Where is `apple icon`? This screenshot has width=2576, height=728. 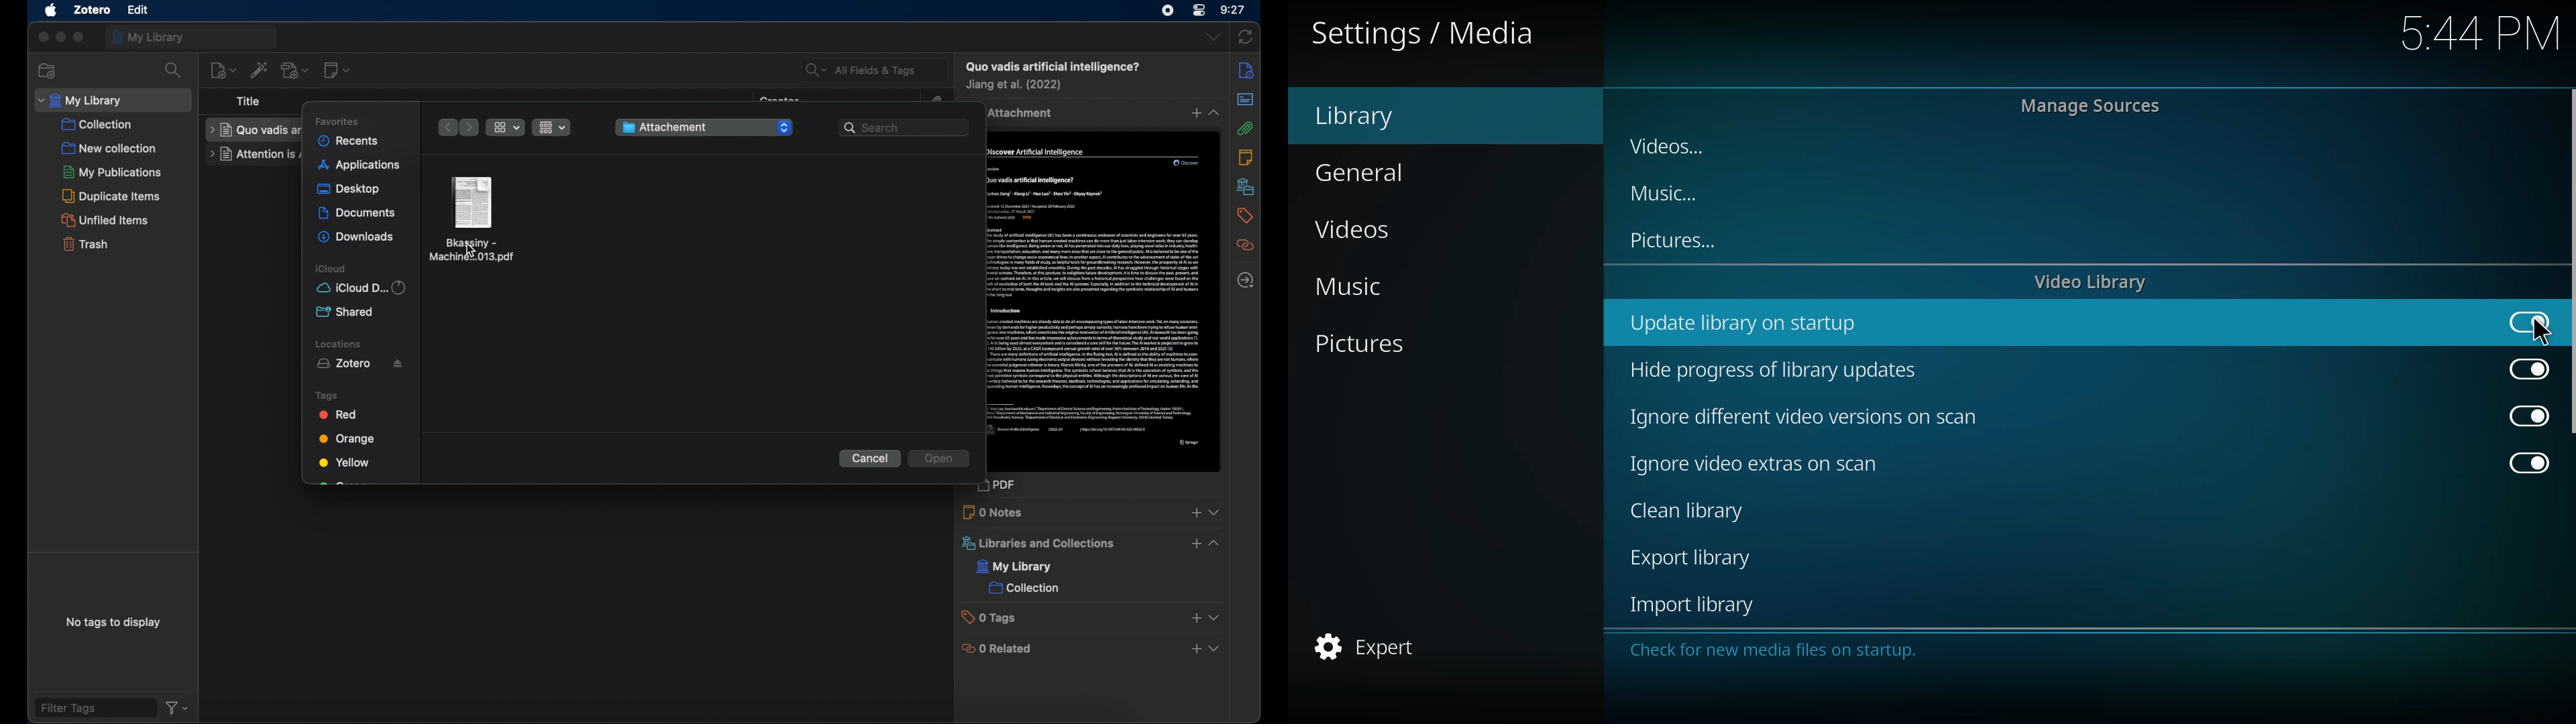 apple icon is located at coordinates (52, 11).